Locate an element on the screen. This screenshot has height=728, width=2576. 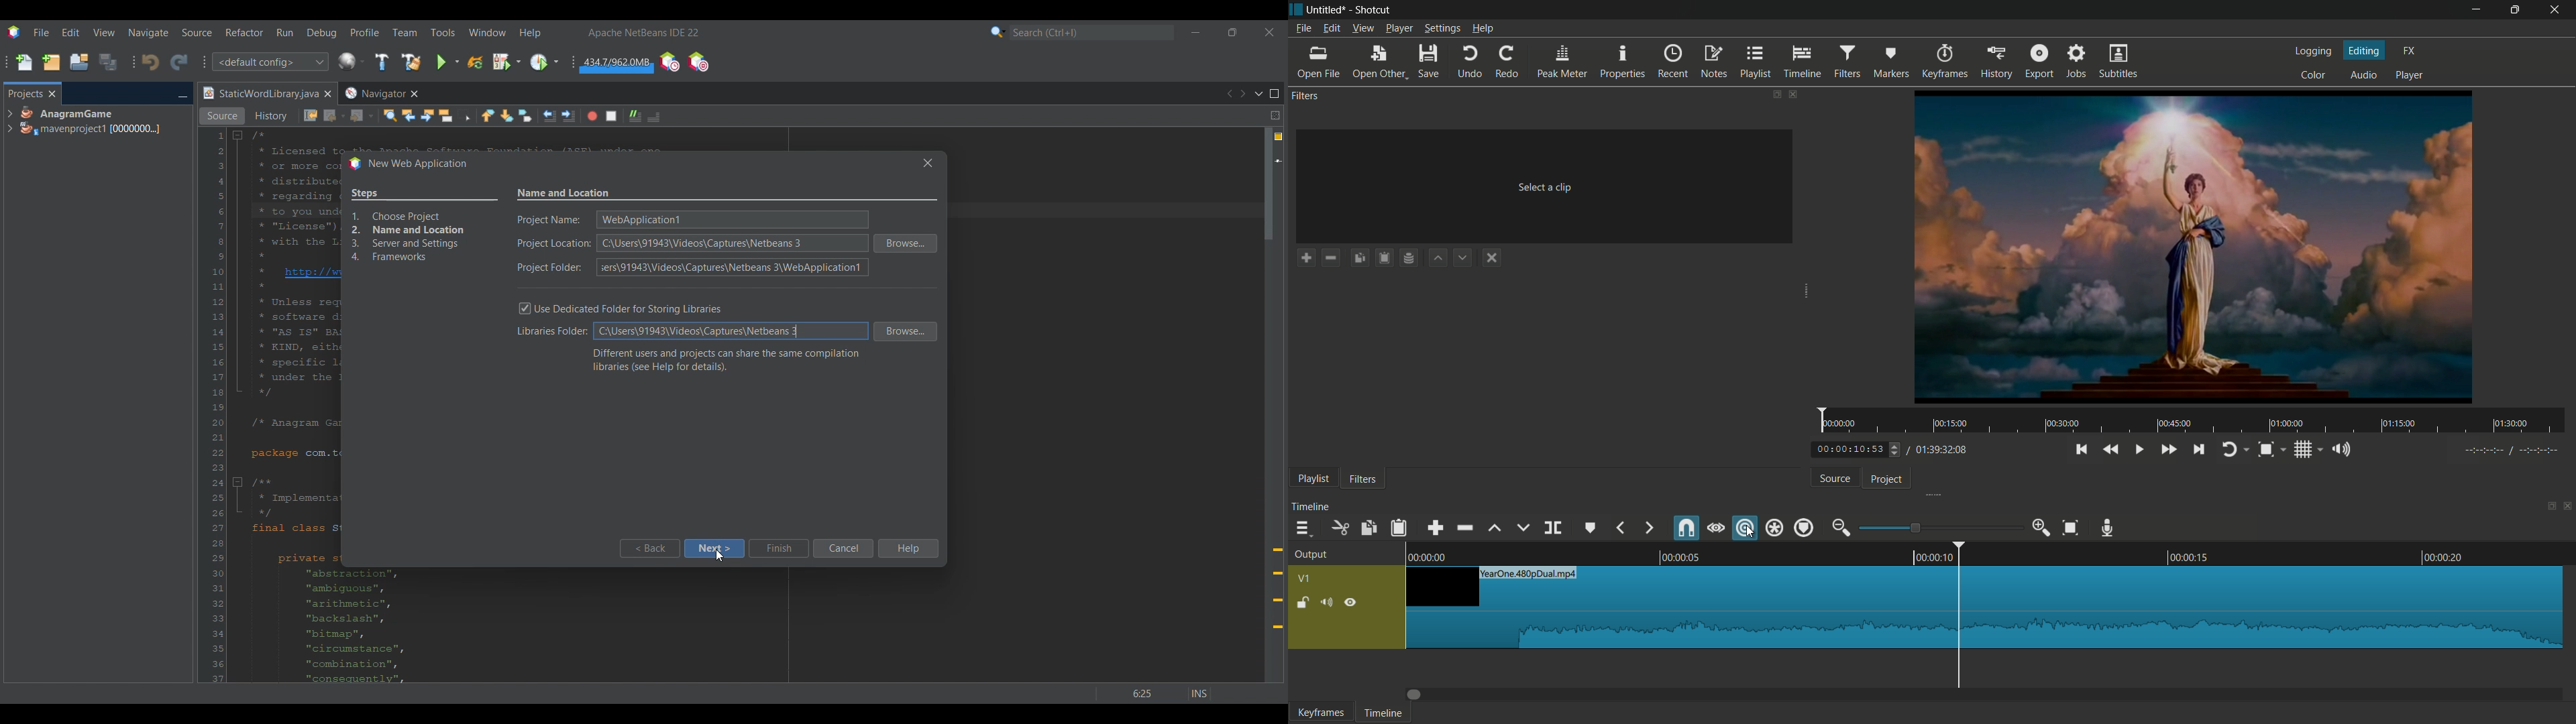
Toggle on is located at coordinates (525, 309).